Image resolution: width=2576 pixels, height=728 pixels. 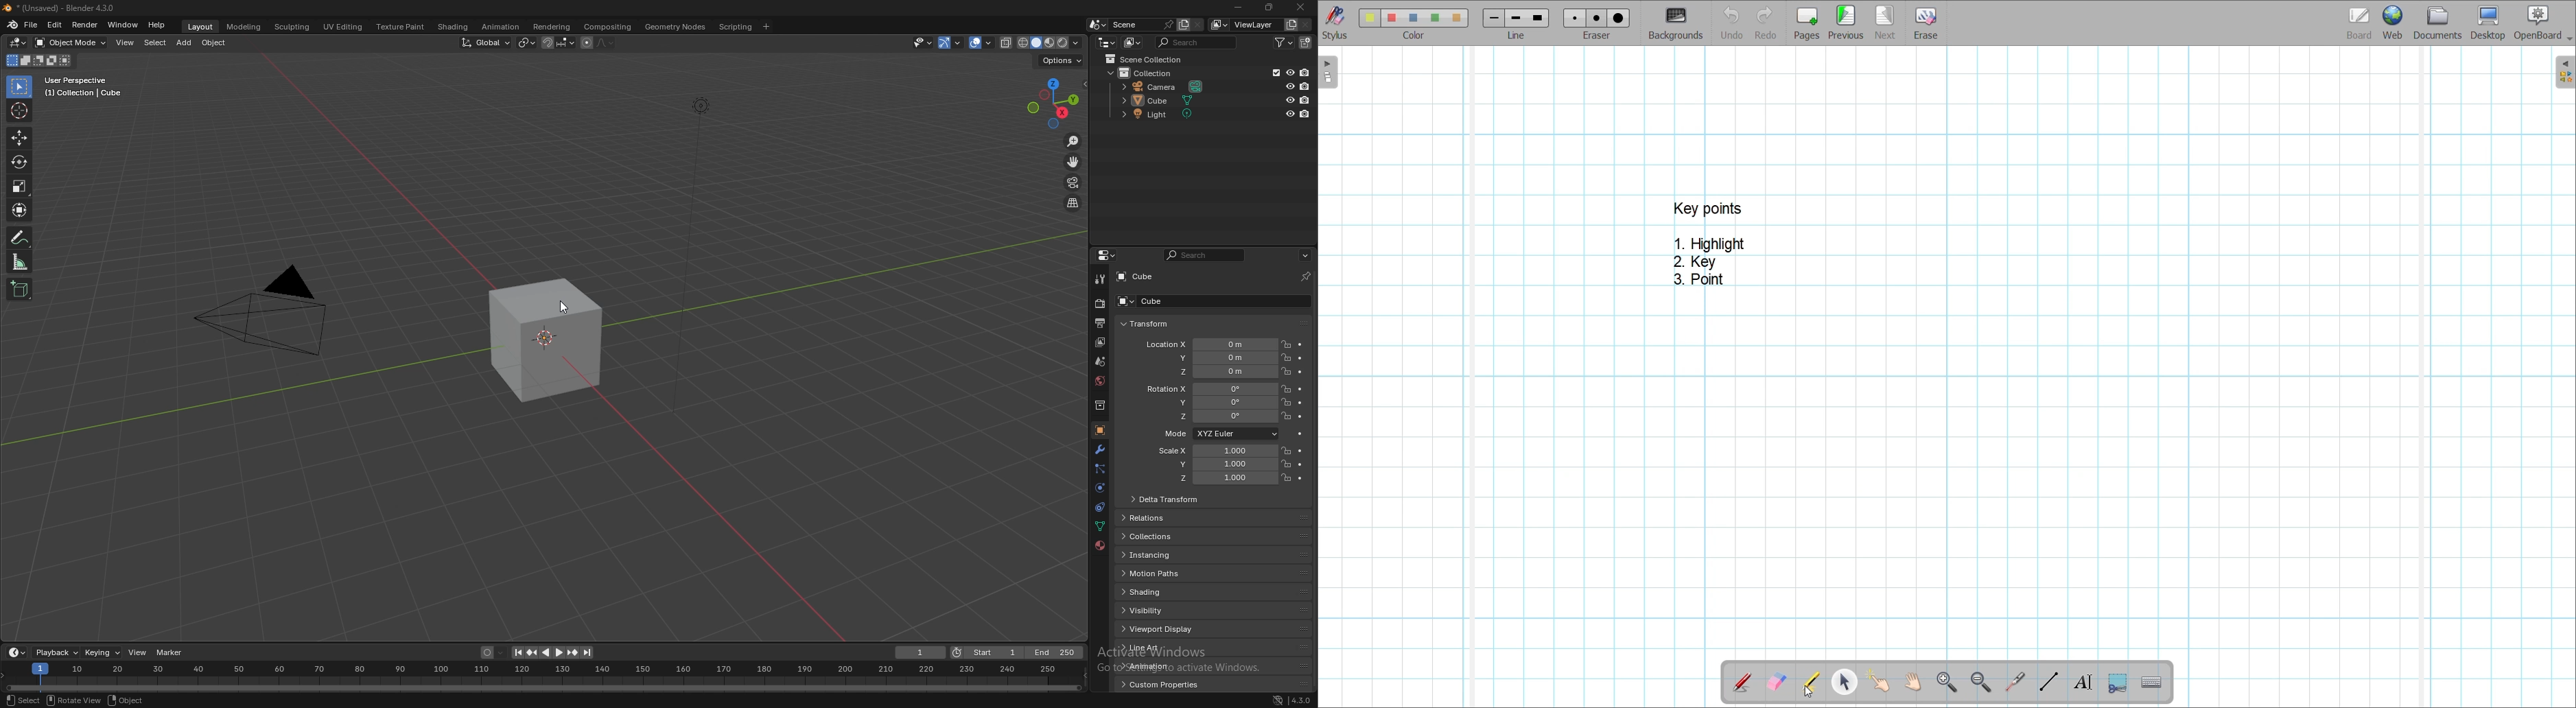 What do you see at coordinates (573, 652) in the screenshot?
I see `jump to keyframe` at bounding box center [573, 652].